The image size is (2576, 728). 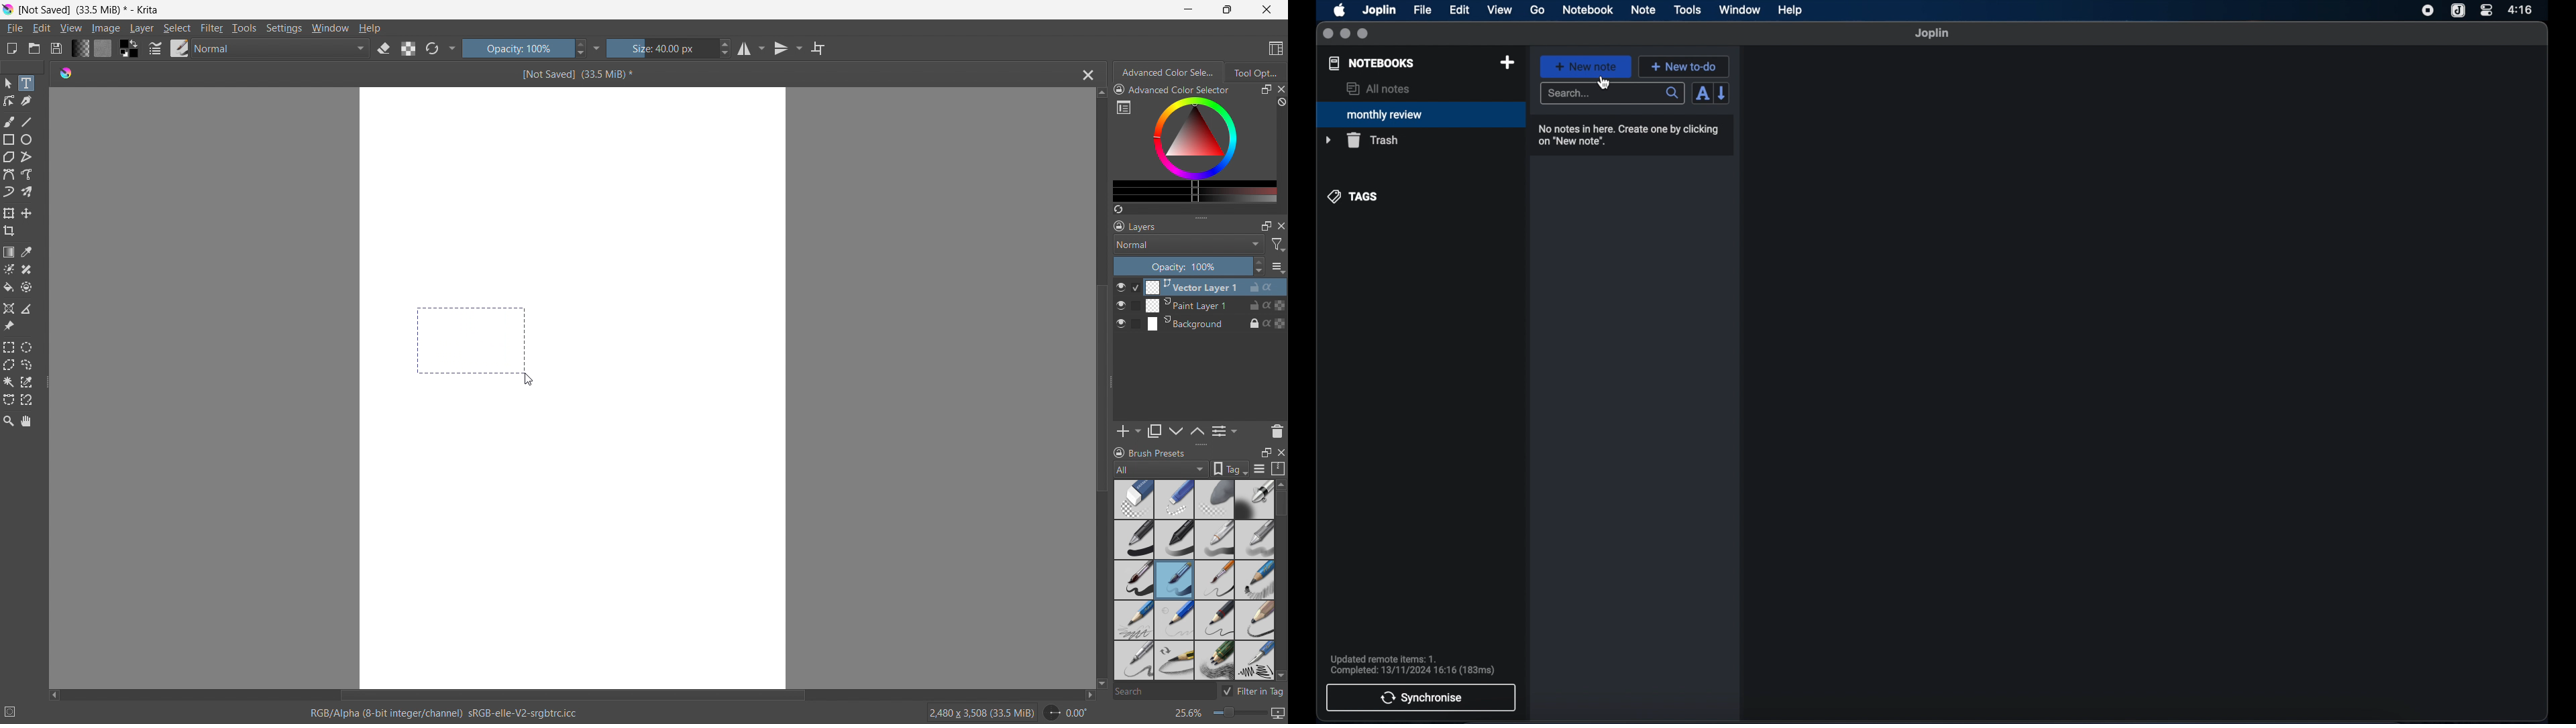 What do you see at coordinates (1229, 714) in the screenshot?
I see `zoom level` at bounding box center [1229, 714].